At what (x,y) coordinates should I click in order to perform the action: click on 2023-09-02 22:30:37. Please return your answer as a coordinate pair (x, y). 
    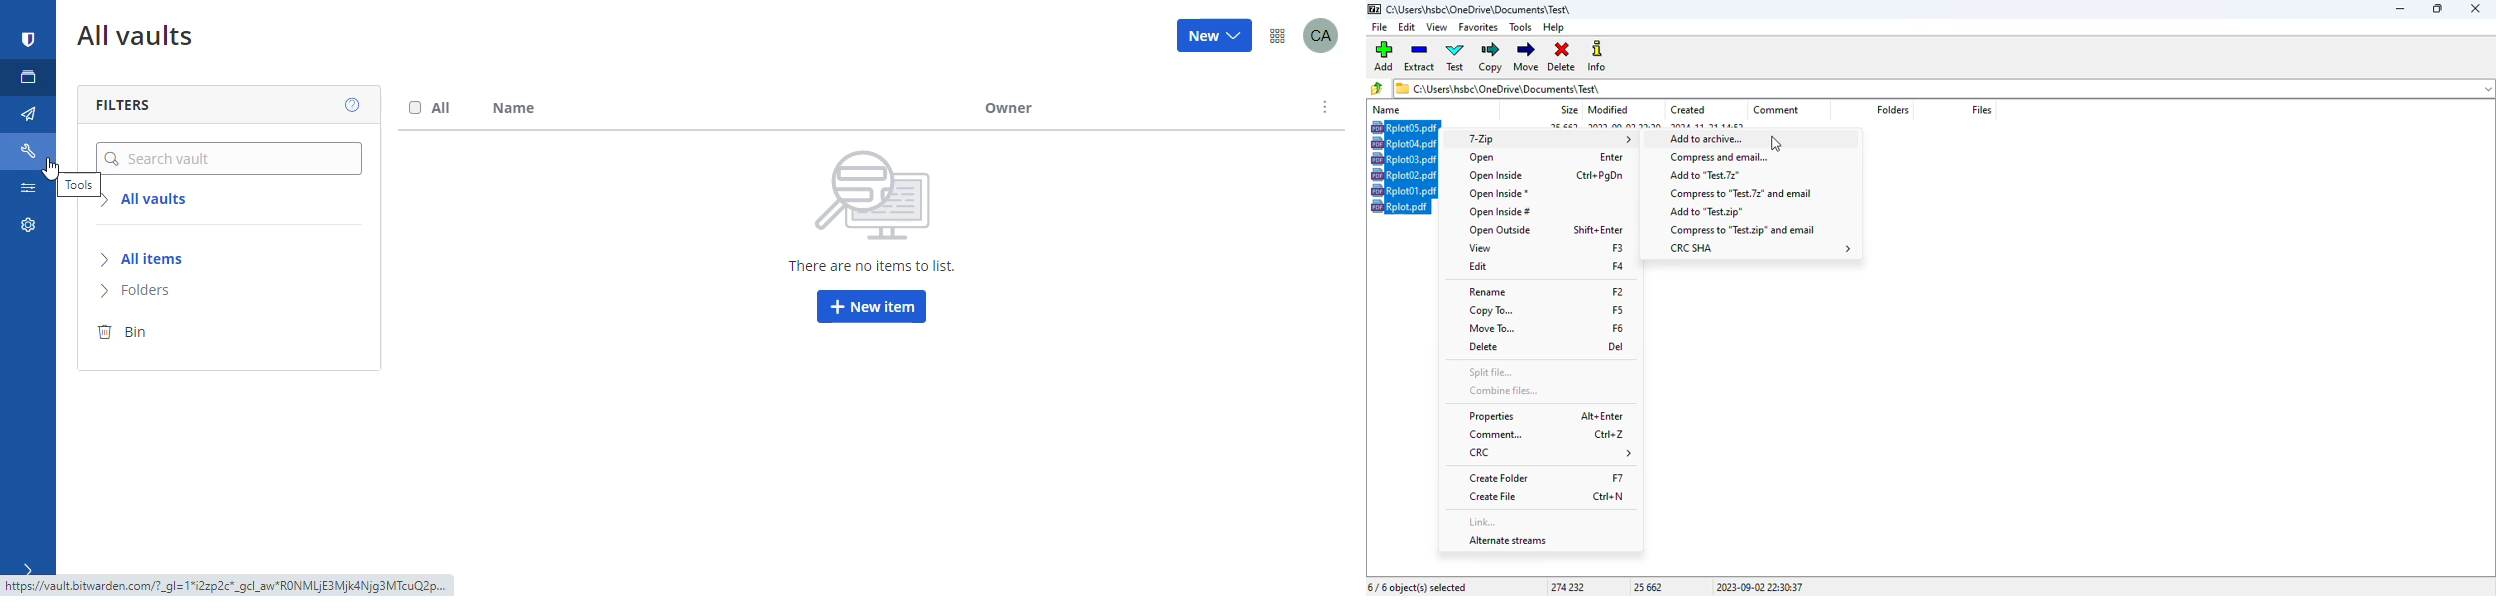
    Looking at the image, I should click on (1760, 587).